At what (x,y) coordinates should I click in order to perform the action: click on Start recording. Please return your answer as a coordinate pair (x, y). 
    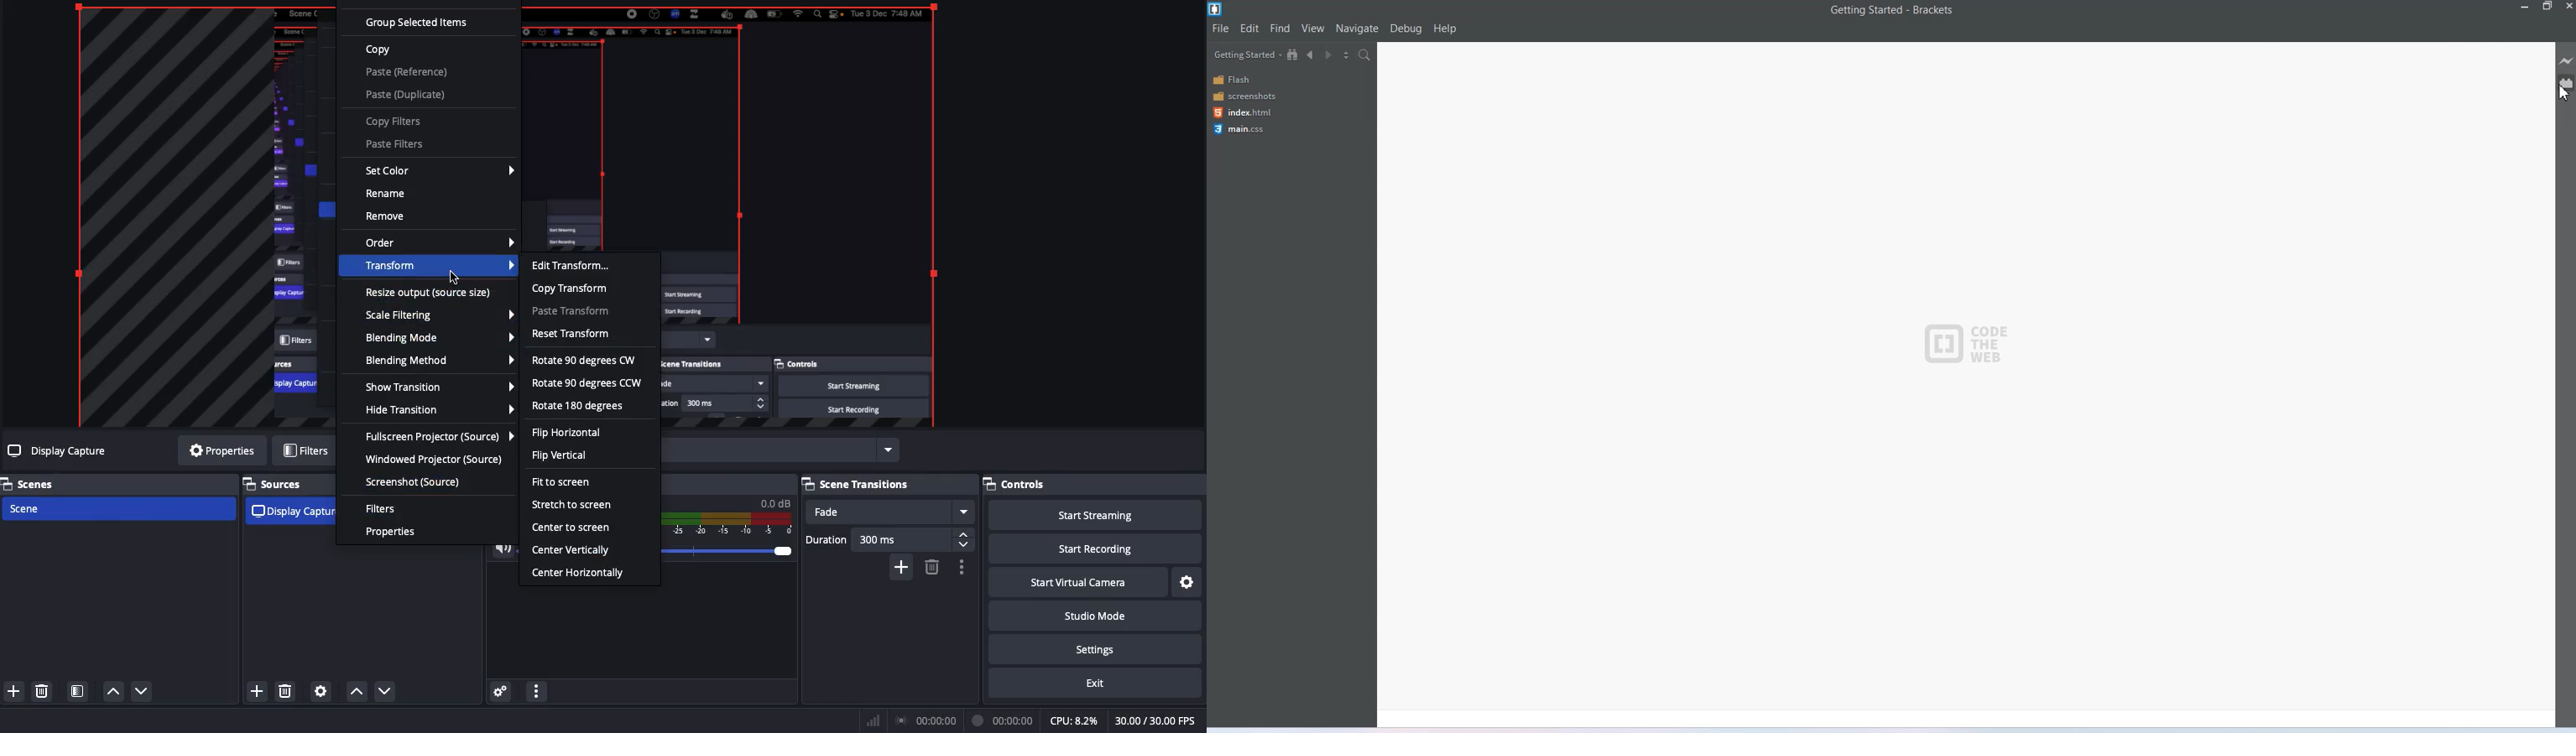
    Looking at the image, I should click on (1092, 548).